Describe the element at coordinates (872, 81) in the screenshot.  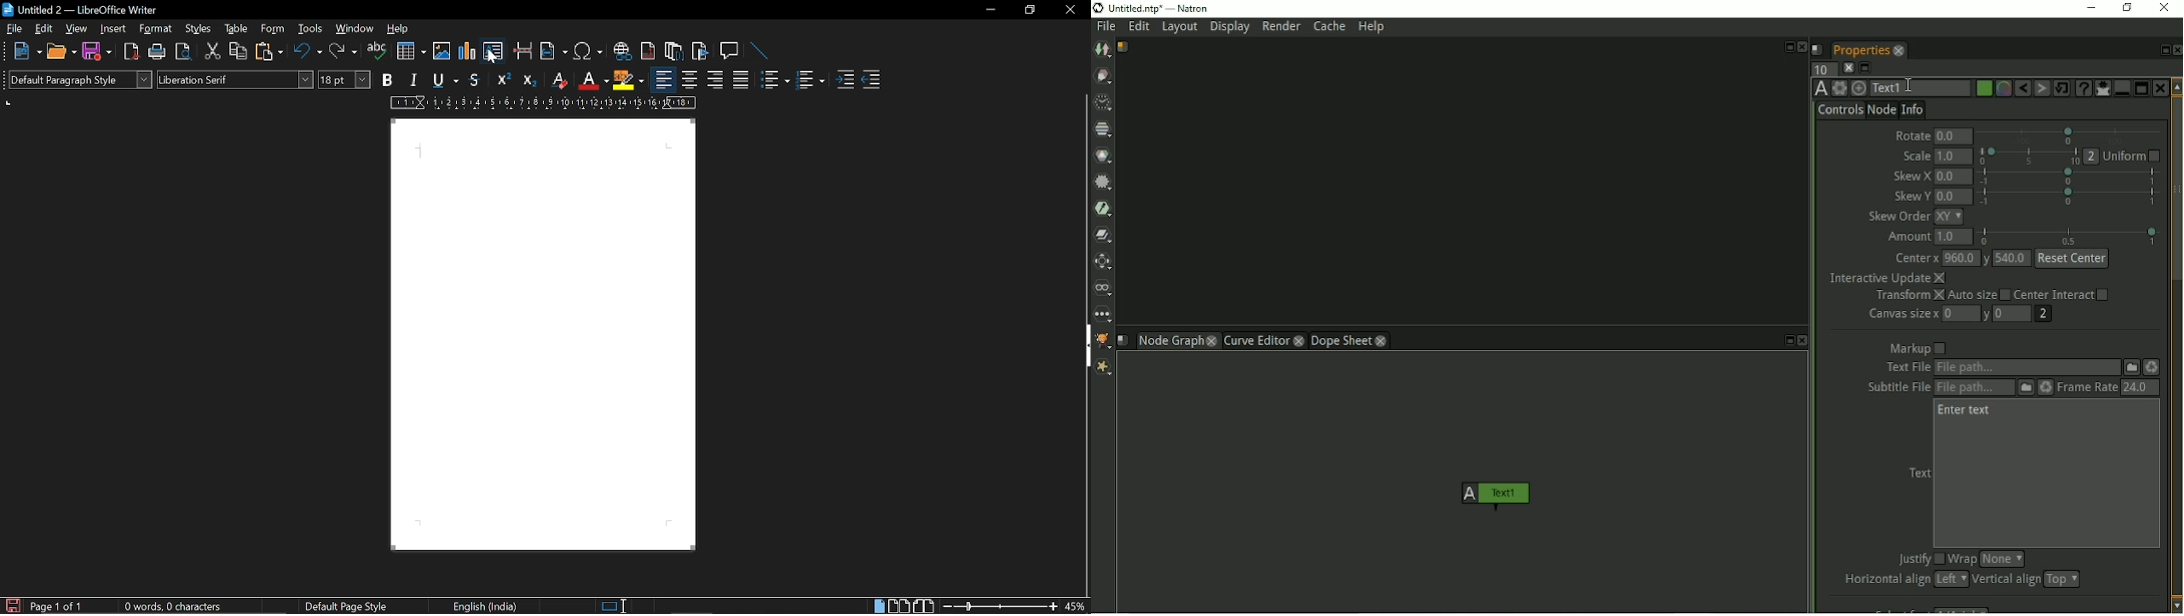
I see `indent right` at that location.